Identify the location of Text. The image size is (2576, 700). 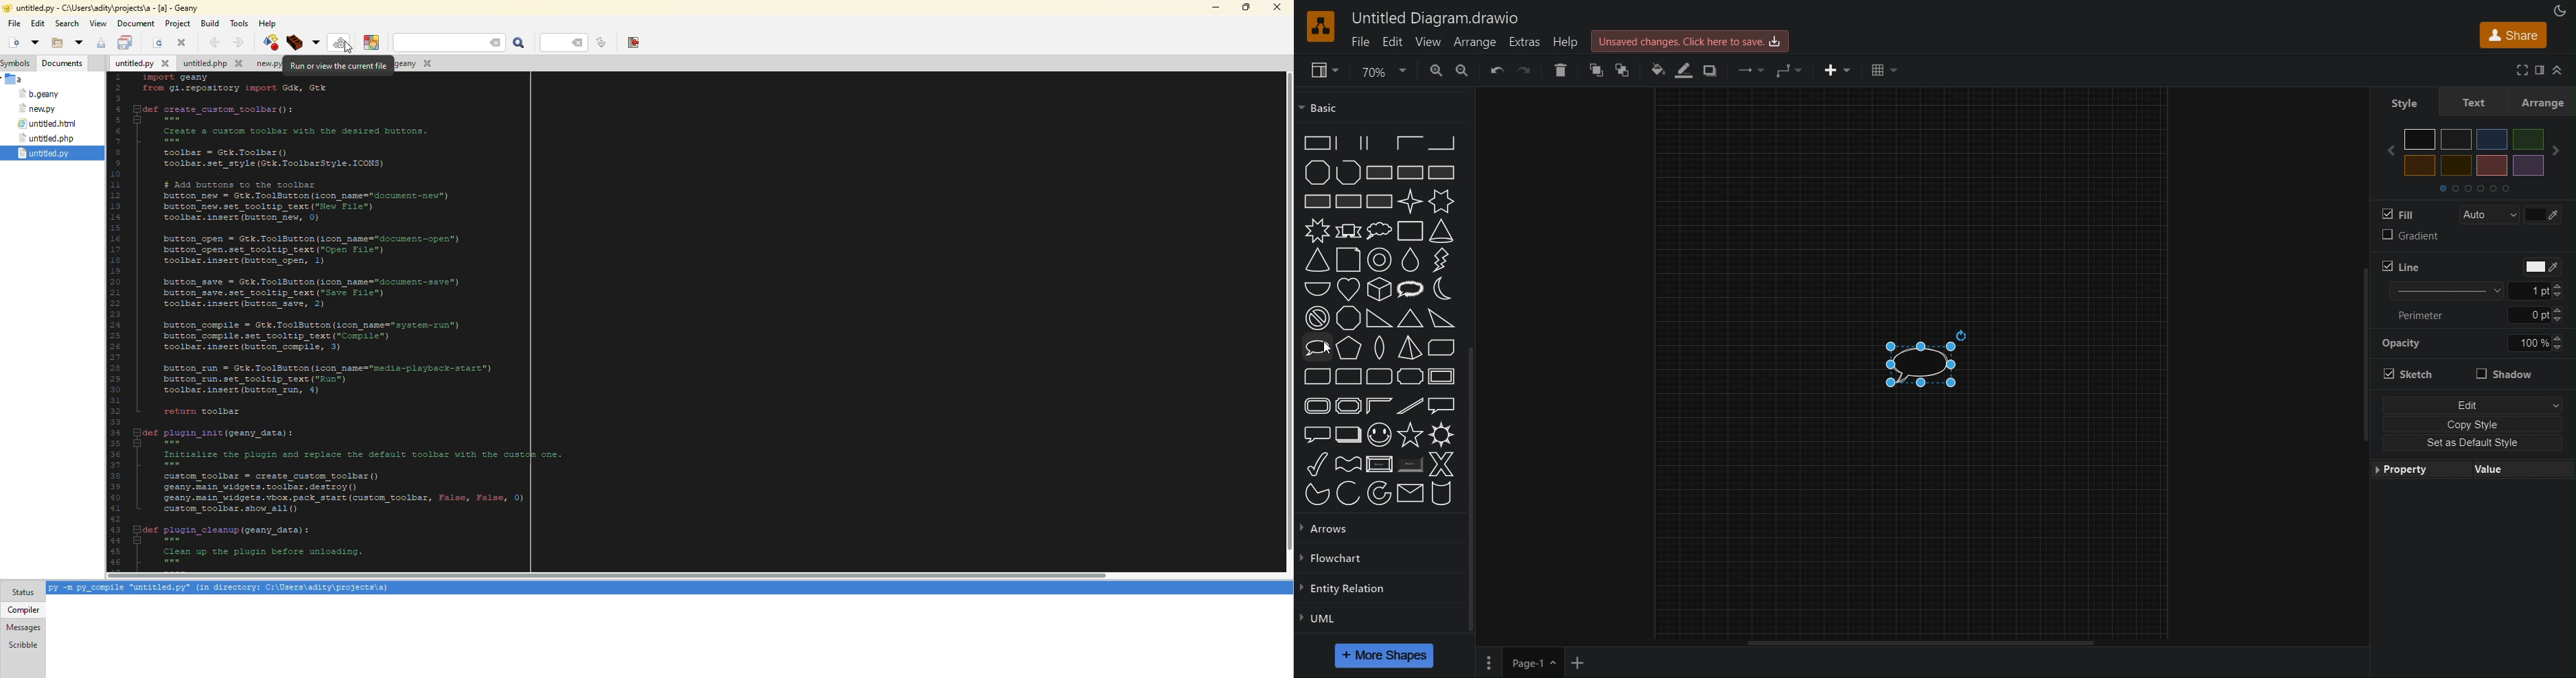
(2474, 103).